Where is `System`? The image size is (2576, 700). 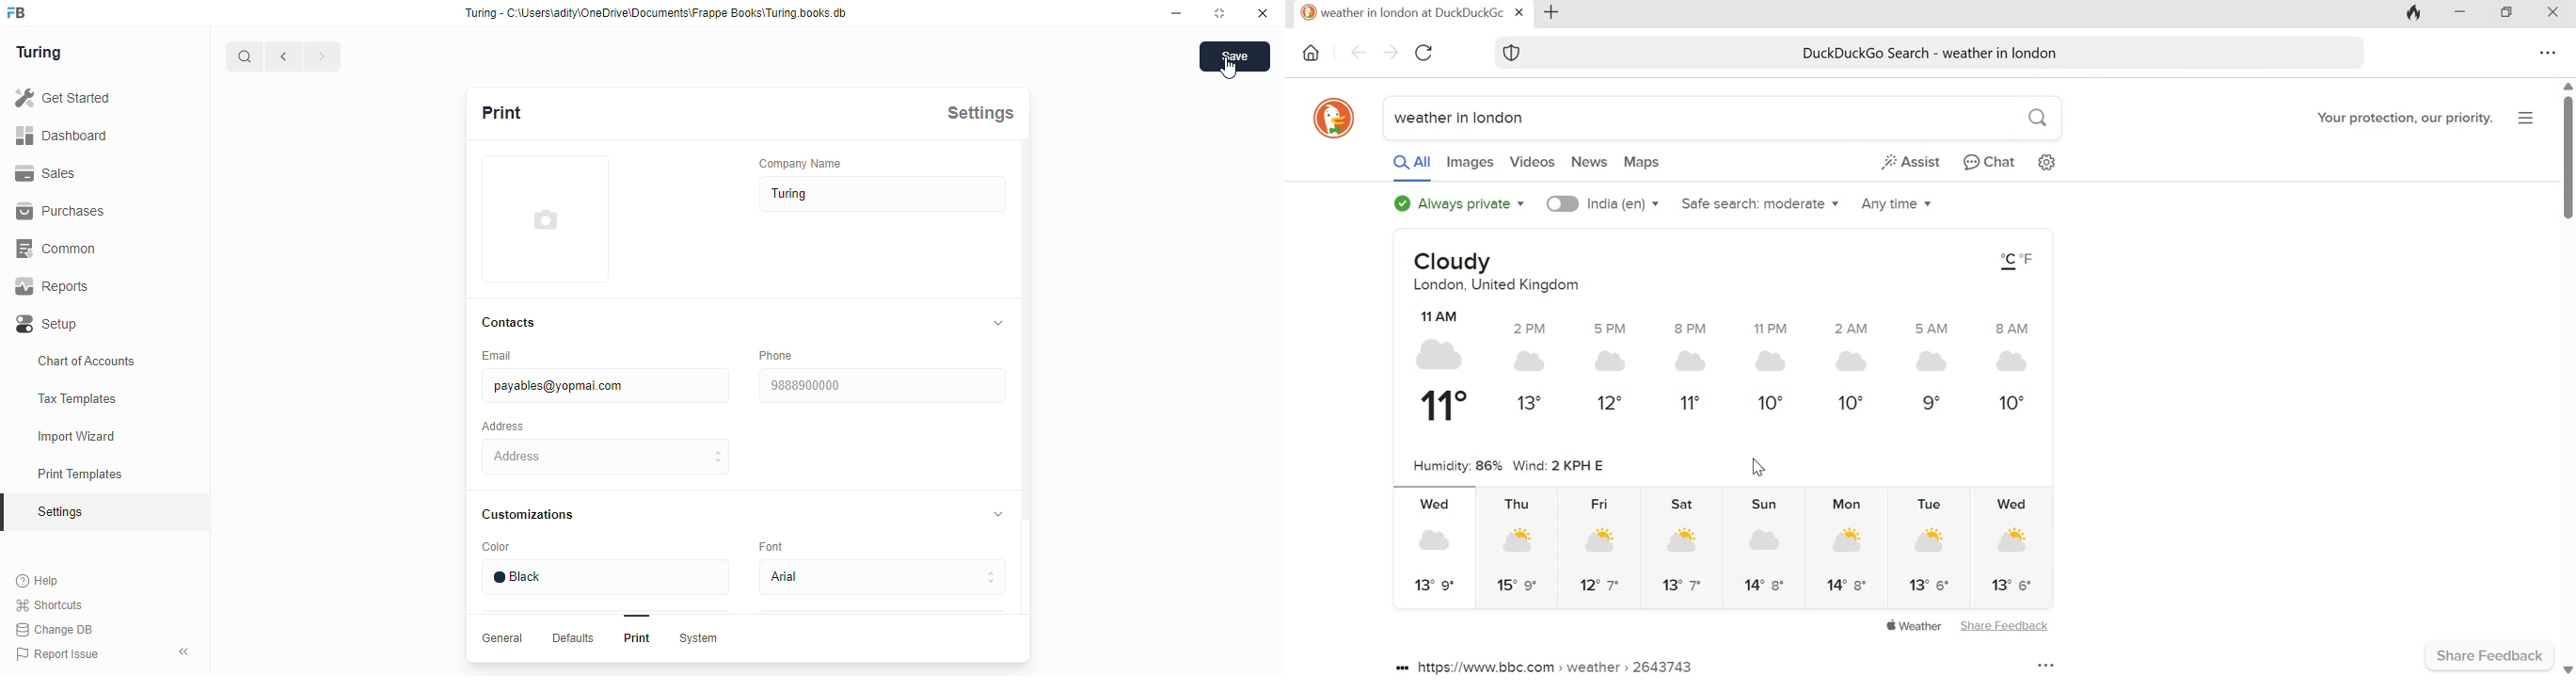
System is located at coordinates (701, 640).